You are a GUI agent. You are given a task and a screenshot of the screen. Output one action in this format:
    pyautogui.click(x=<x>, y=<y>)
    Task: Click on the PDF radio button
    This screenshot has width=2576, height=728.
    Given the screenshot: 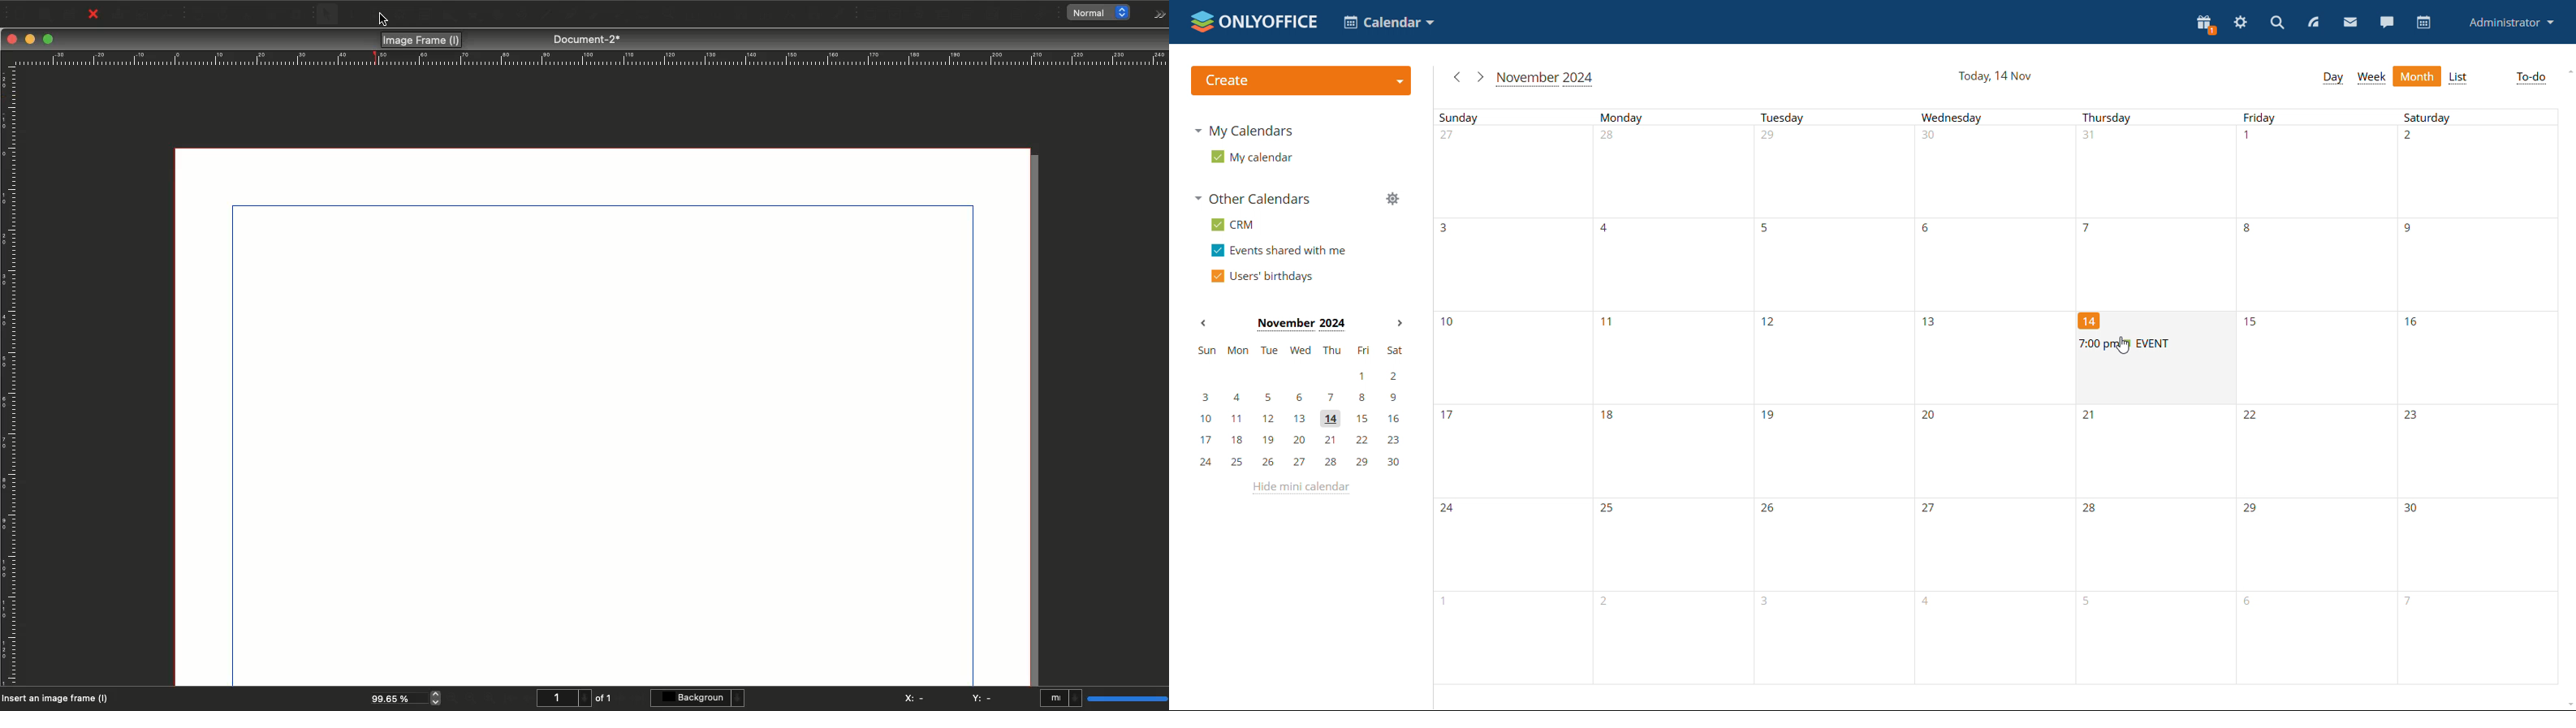 What is the action you would take?
    pyautogui.click(x=920, y=15)
    